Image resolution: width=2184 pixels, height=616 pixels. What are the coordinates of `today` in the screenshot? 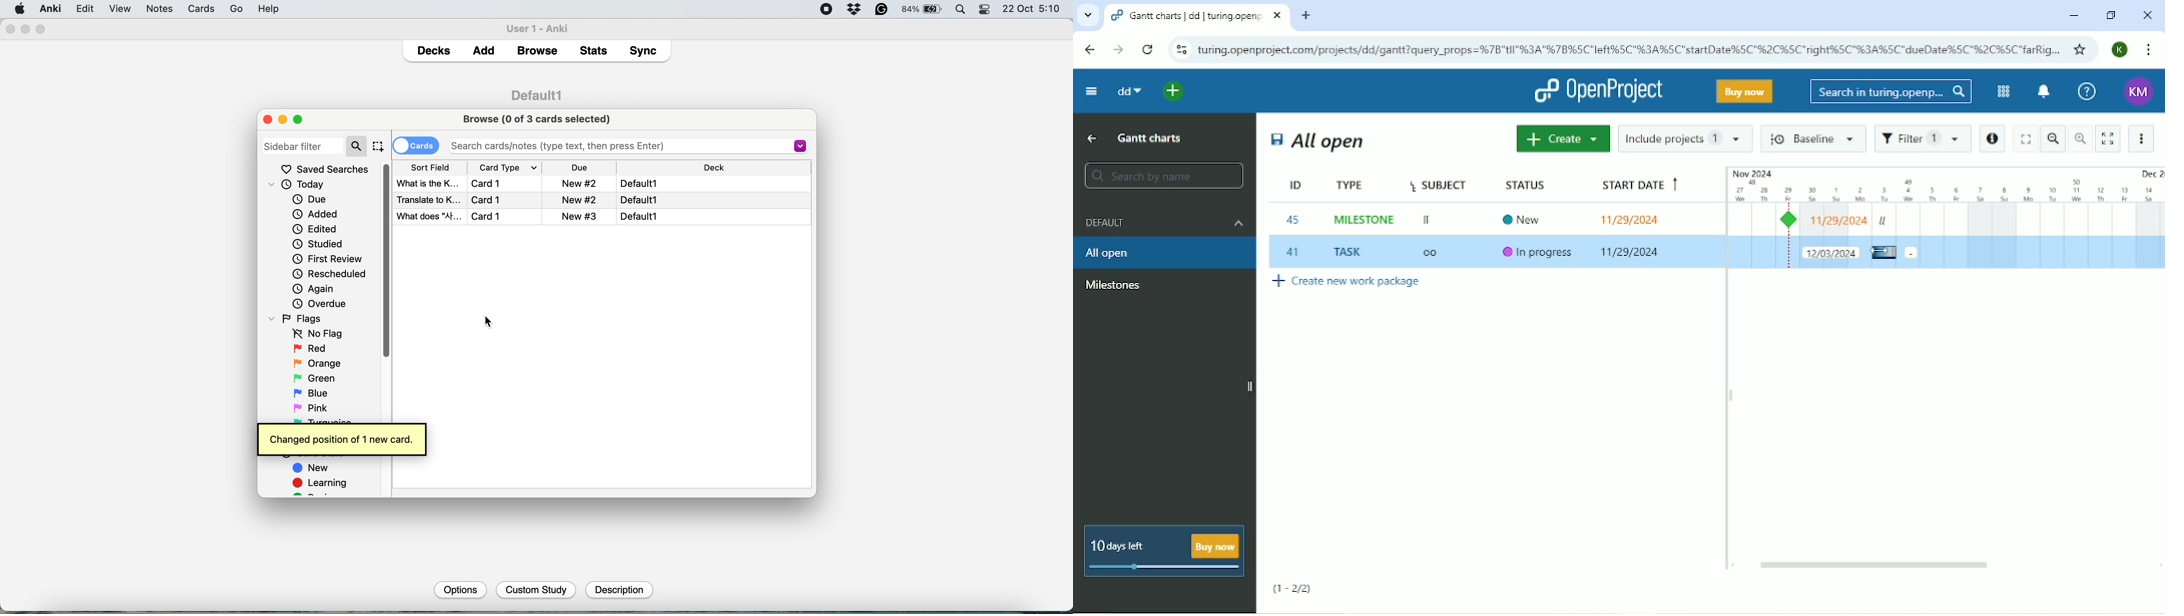 It's located at (301, 185).